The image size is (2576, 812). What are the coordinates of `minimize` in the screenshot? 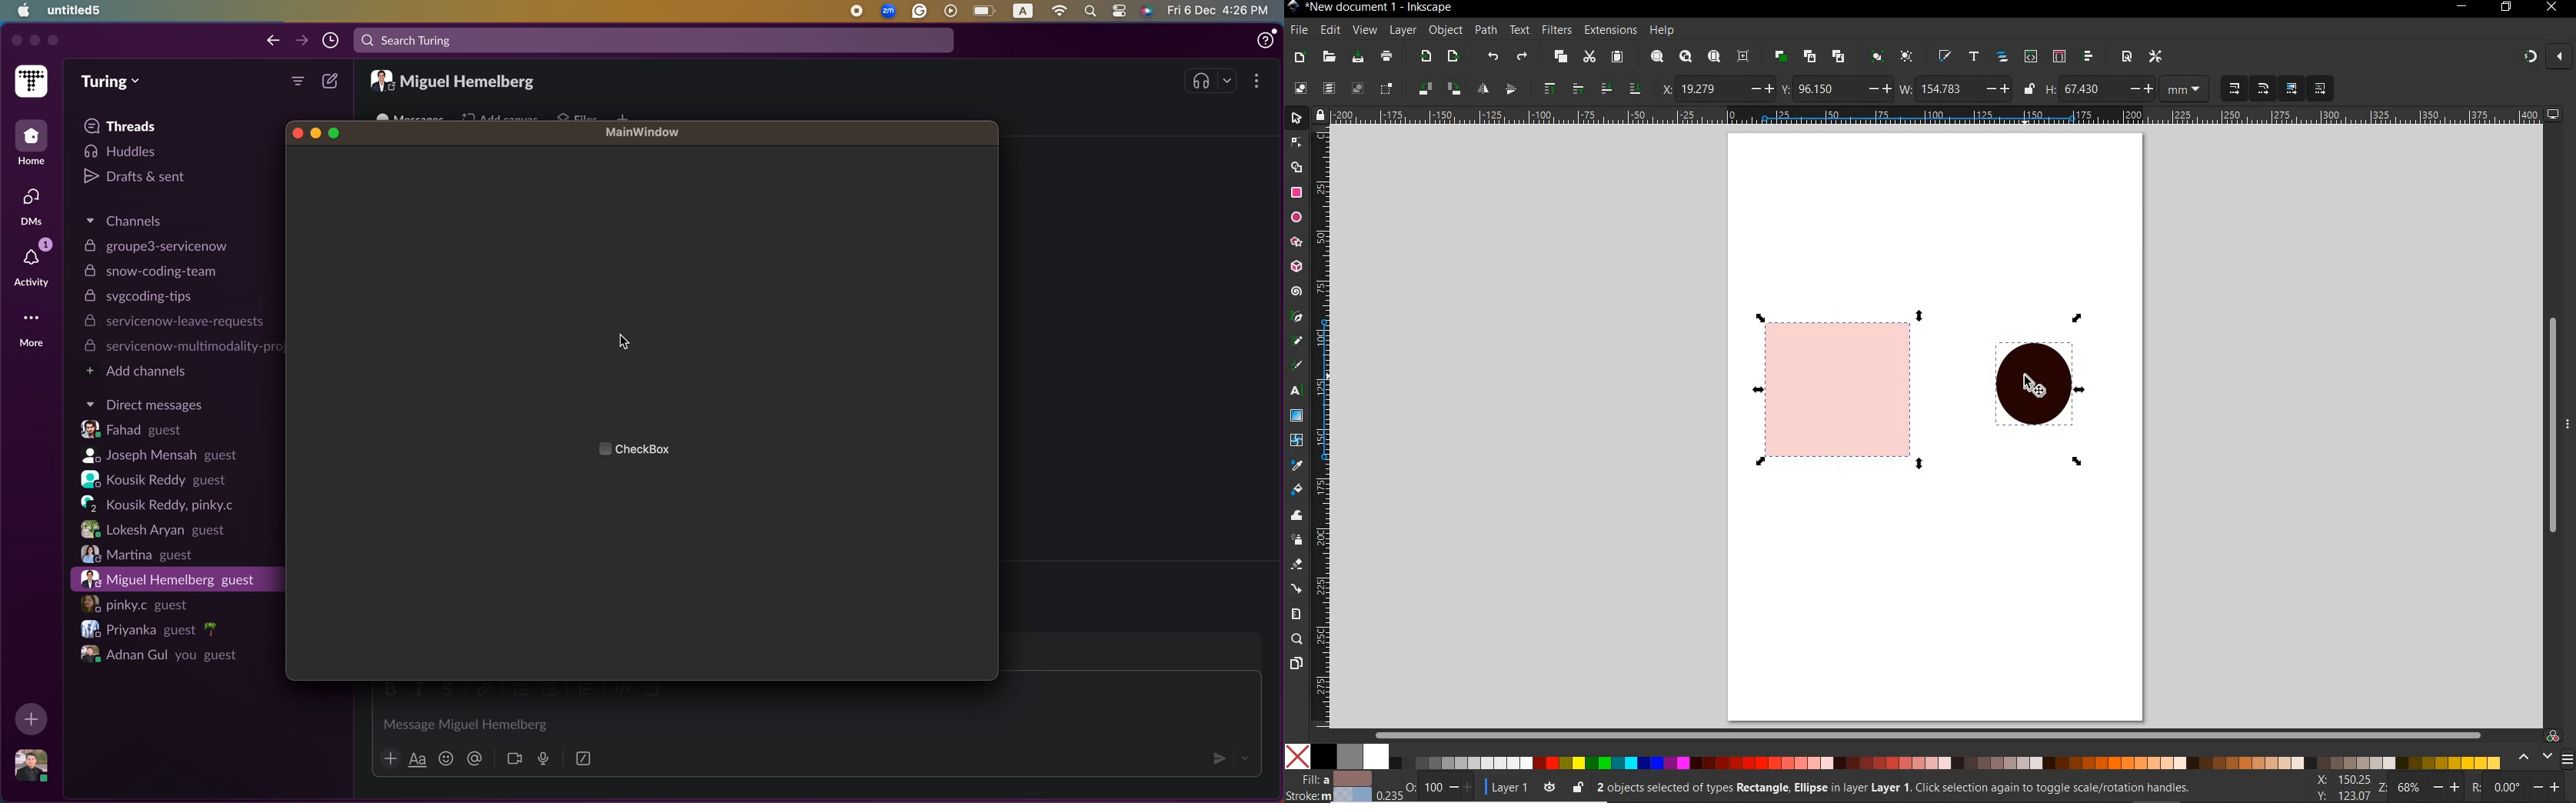 It's located at (2463, 5).